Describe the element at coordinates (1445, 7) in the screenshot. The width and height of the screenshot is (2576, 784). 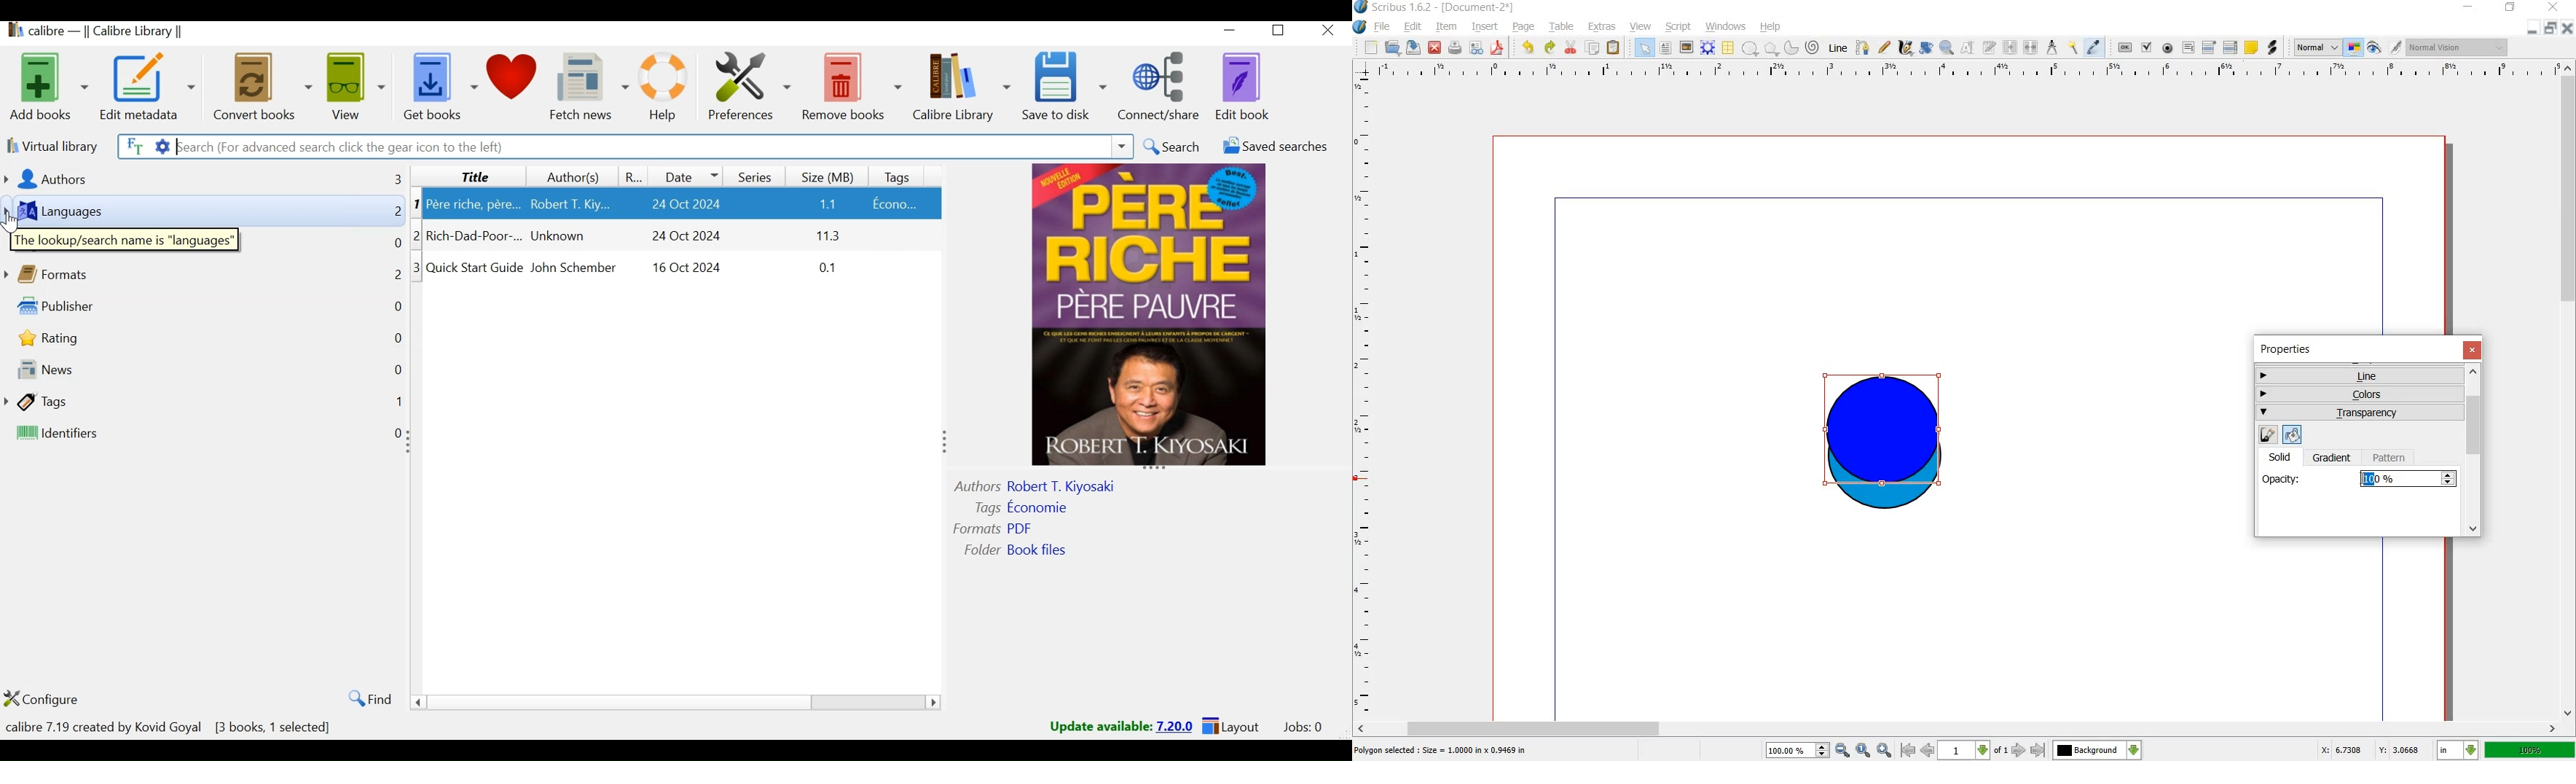
I see `scribus 1.6.2 - [document-2*]` at that location.